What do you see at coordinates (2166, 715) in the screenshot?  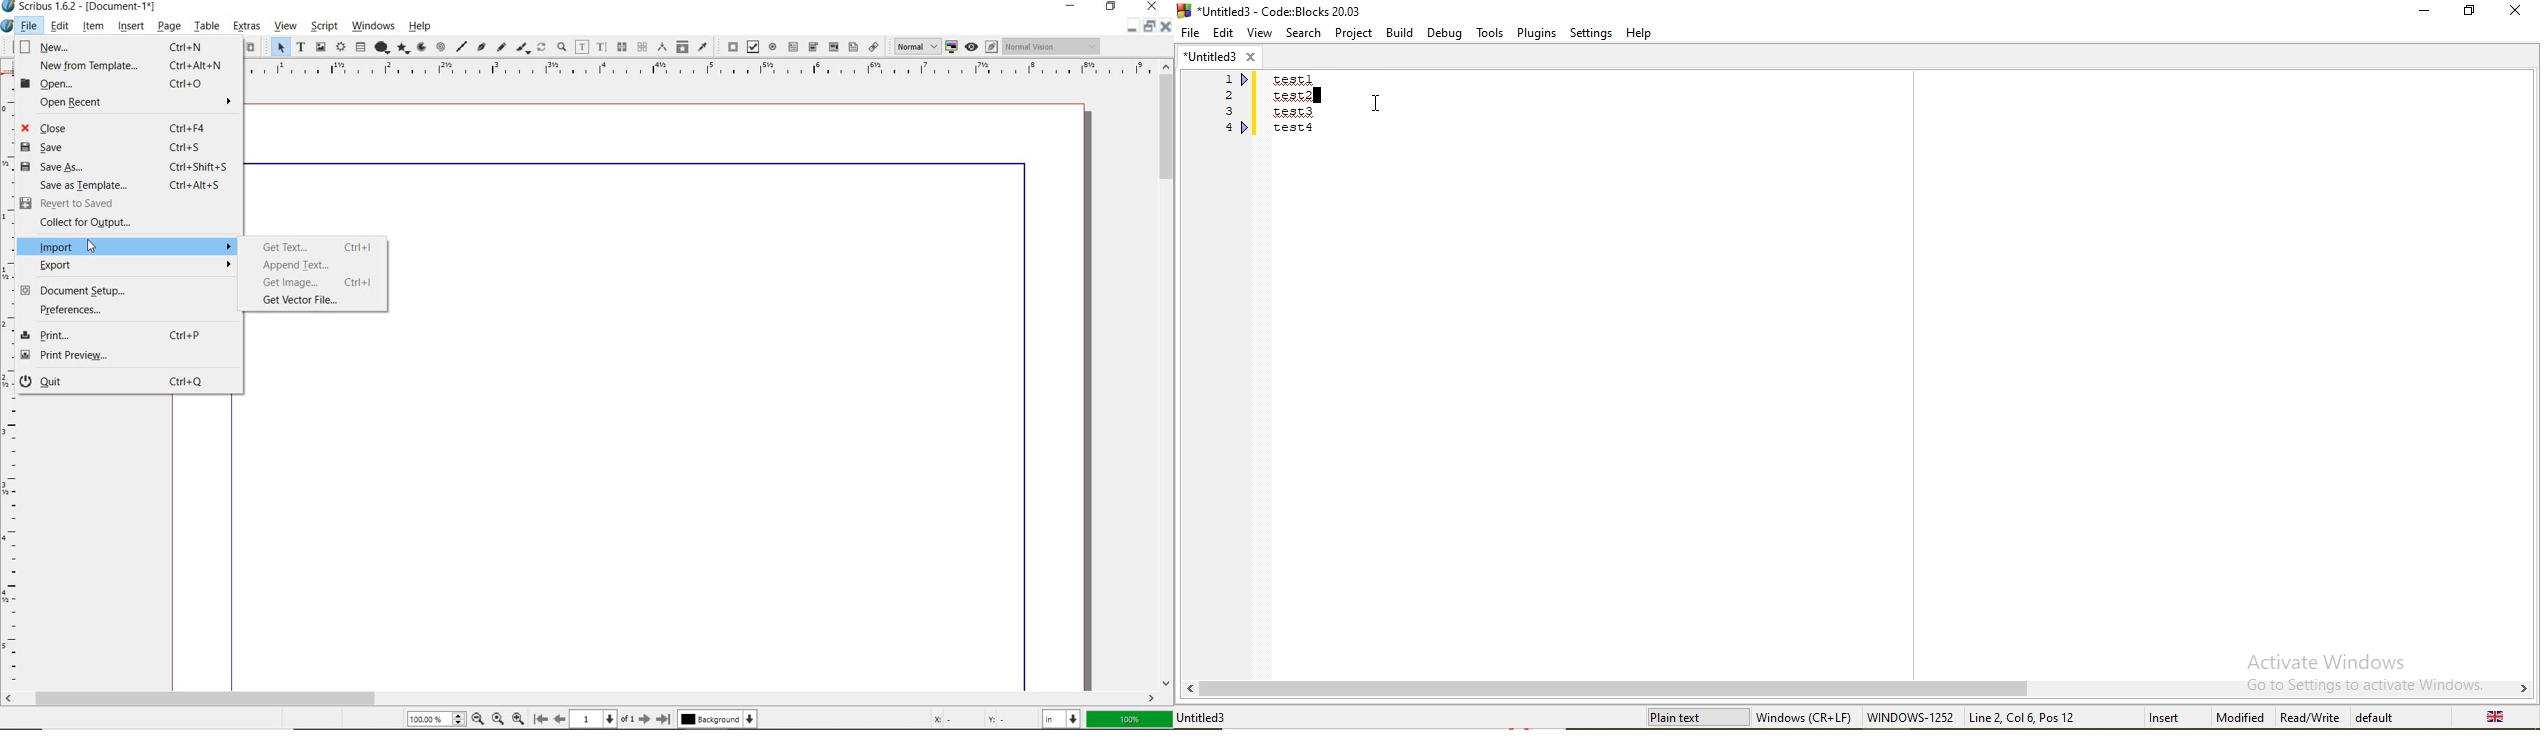 I see `insert` at bounding box center [2166, 715].